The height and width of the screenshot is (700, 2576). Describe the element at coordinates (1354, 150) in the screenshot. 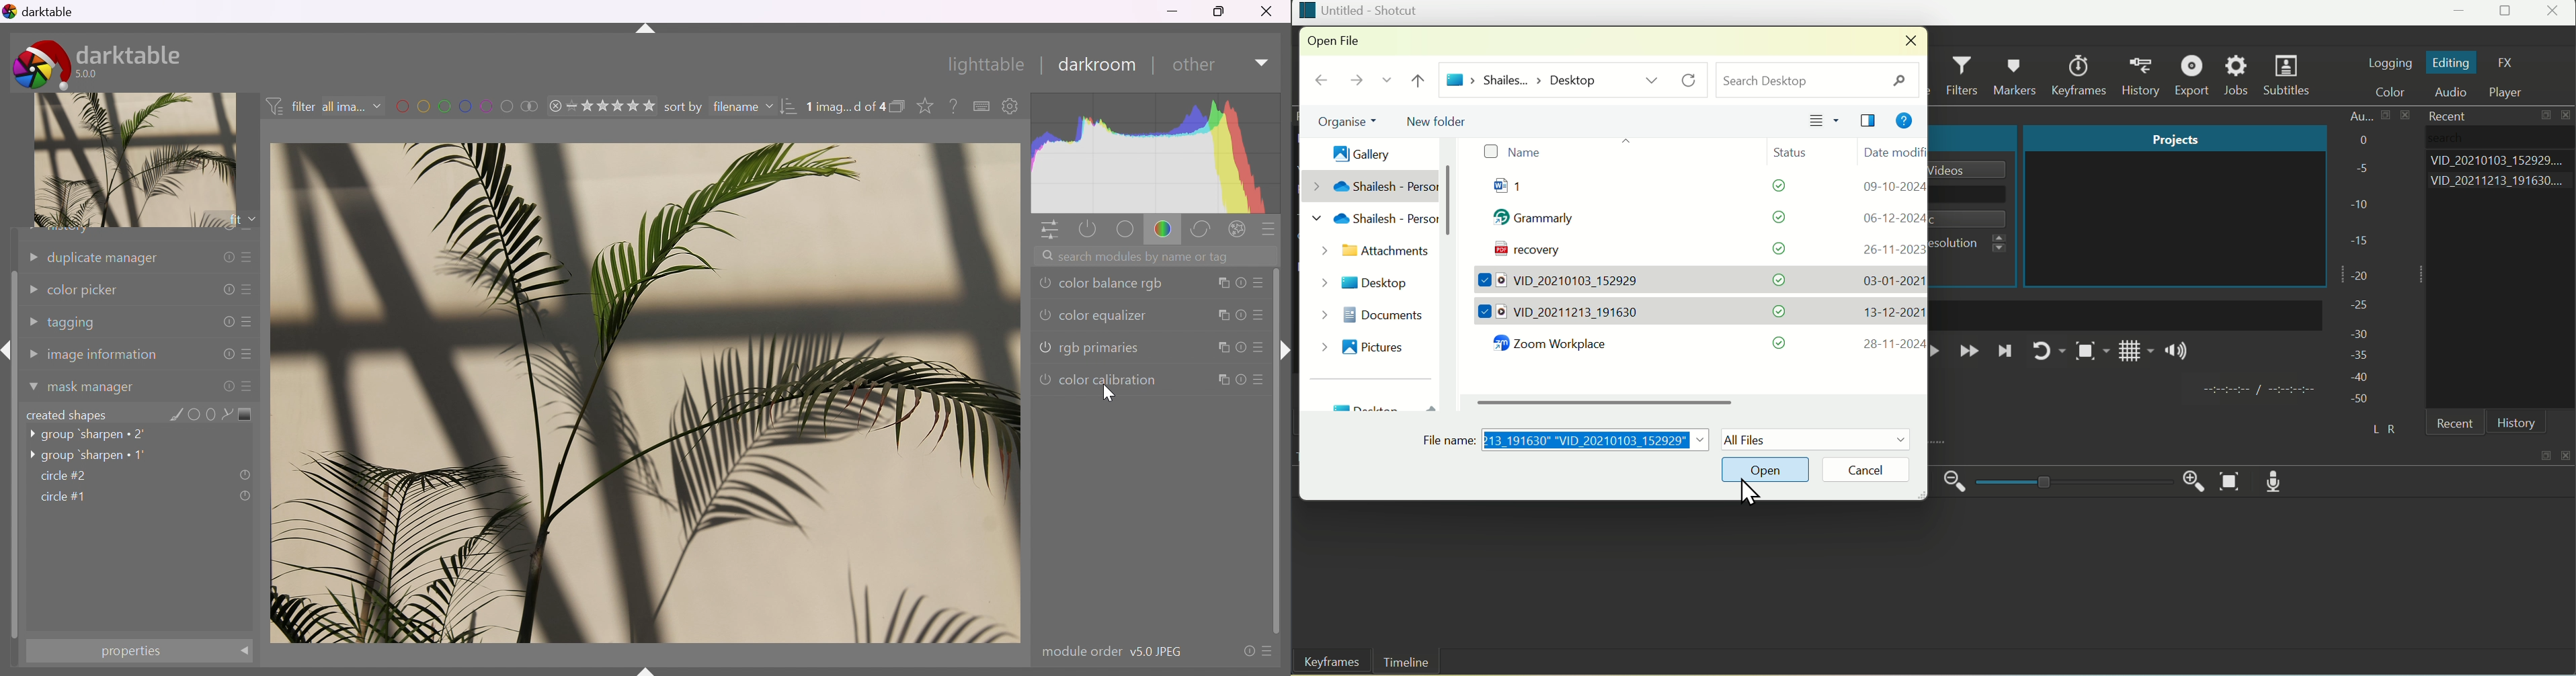

I see `Gallery` at that location.